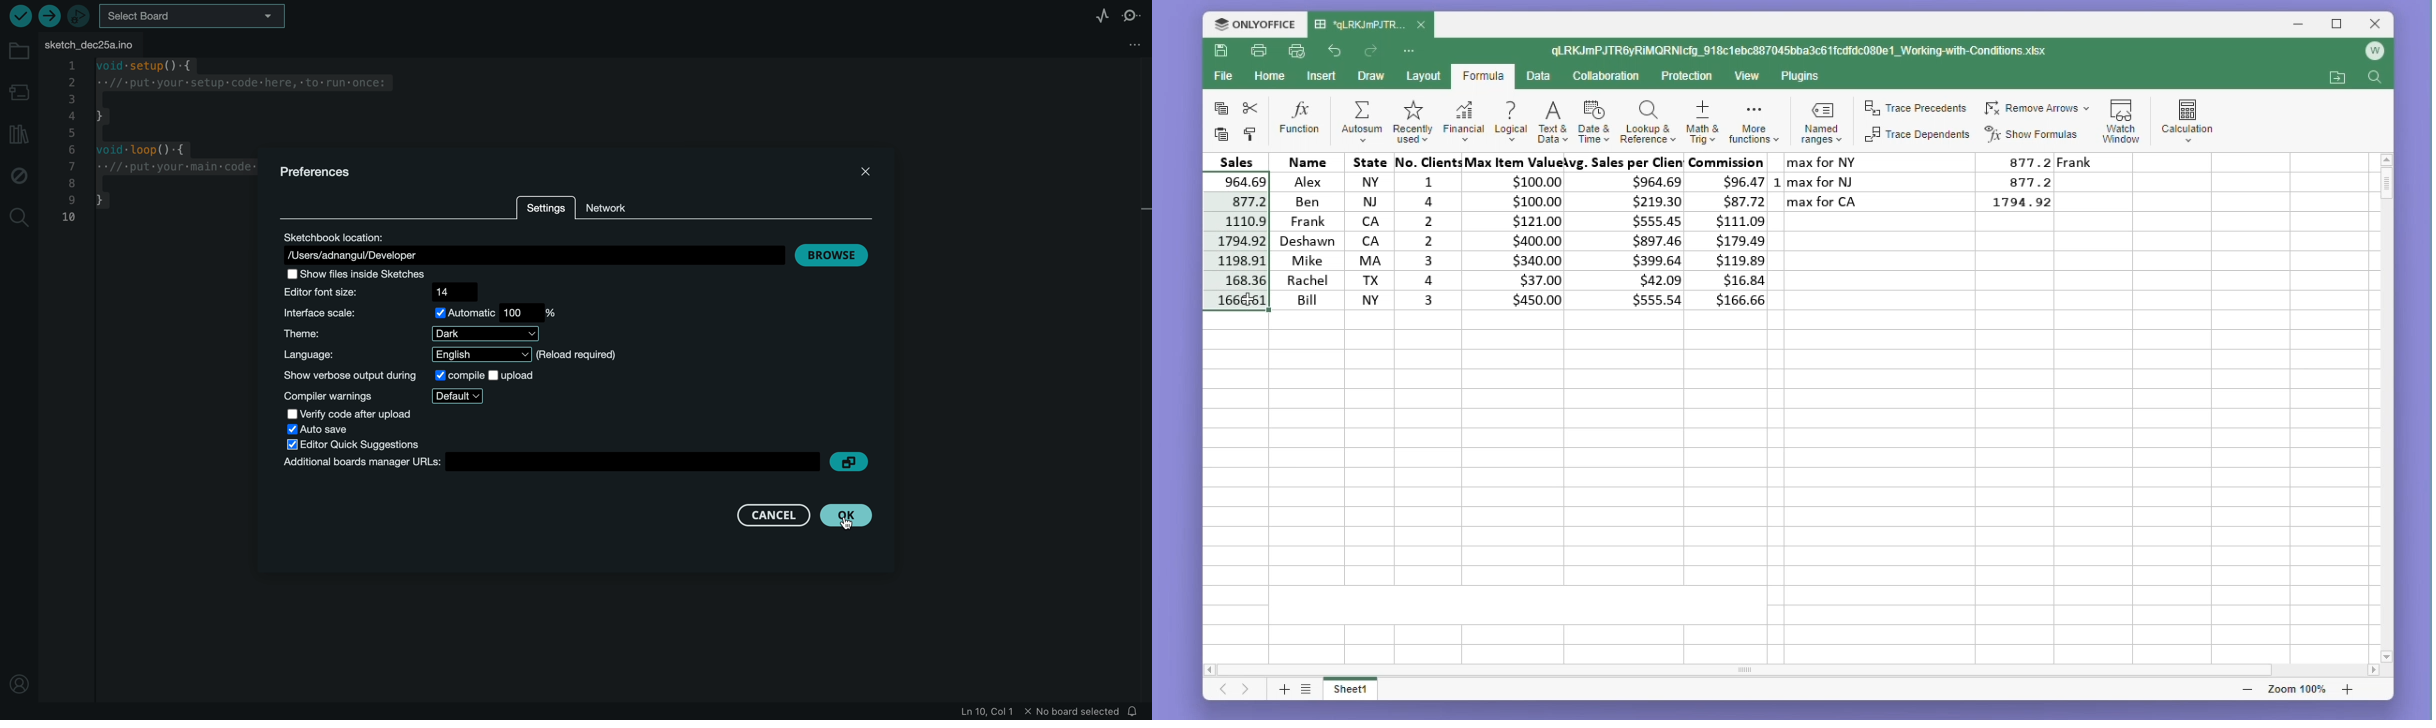  What do you see at coordinates (1411, 51) in the screenshot?
I see `More options` at bounding box center [1411, 51].